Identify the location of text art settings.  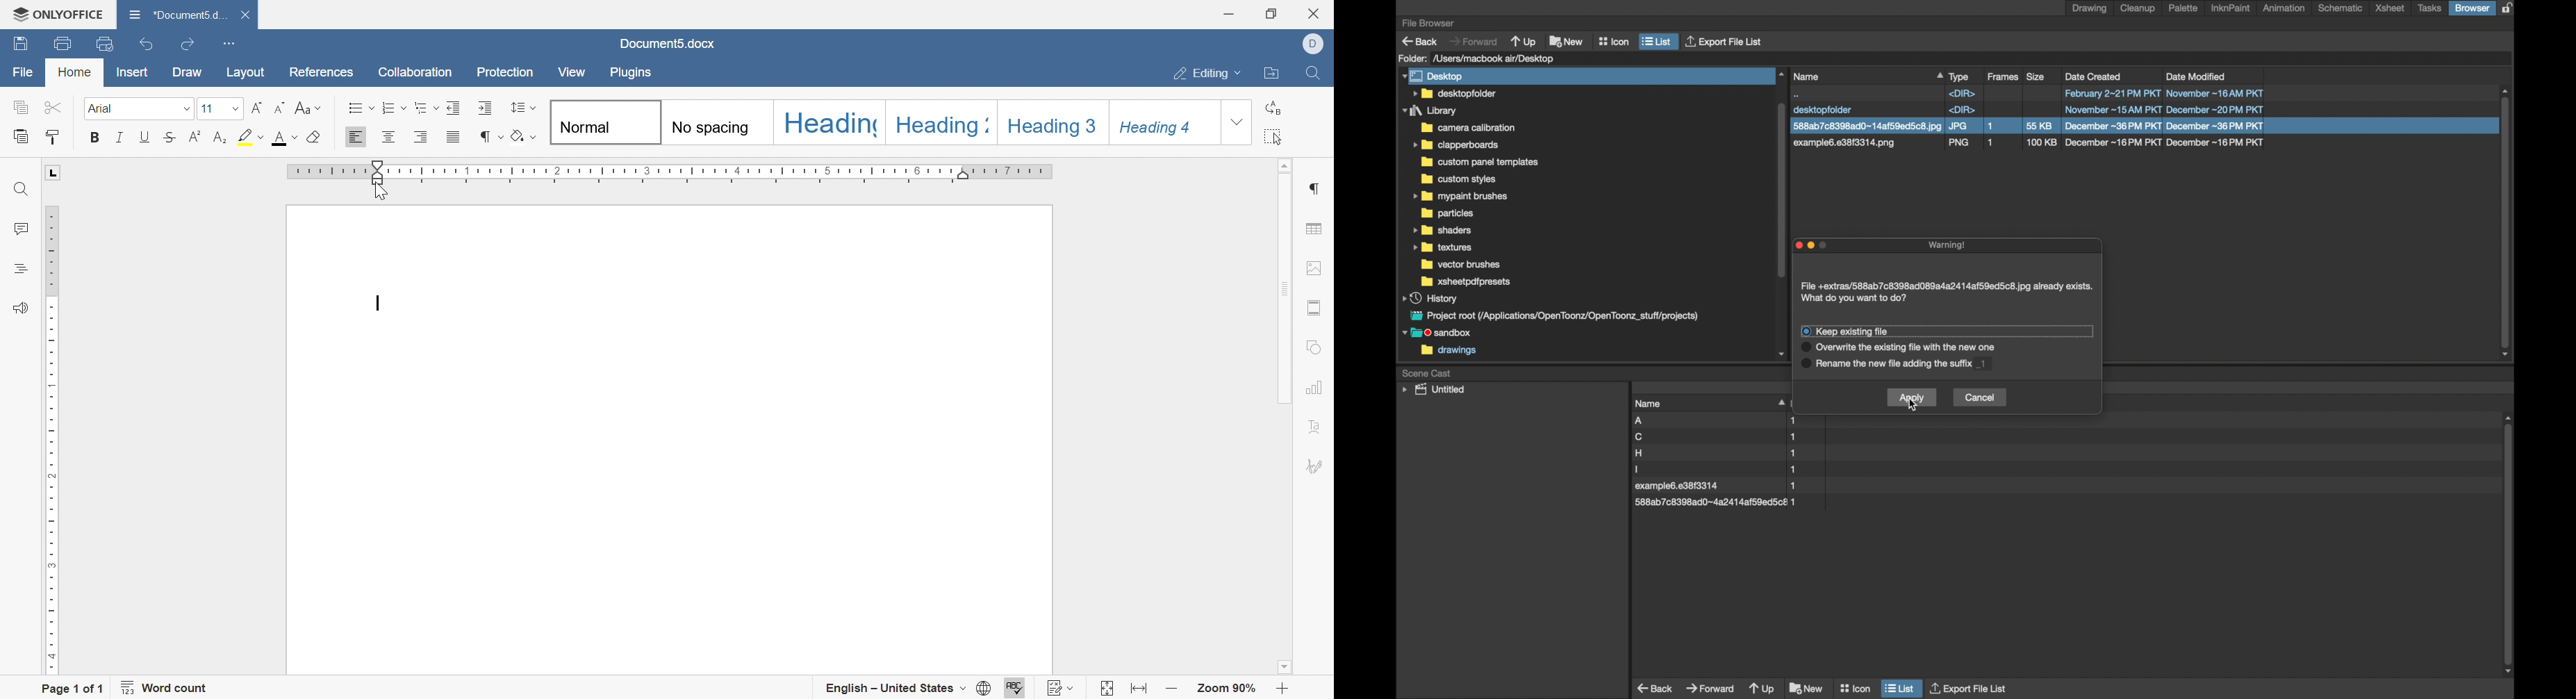
(1321, 427).